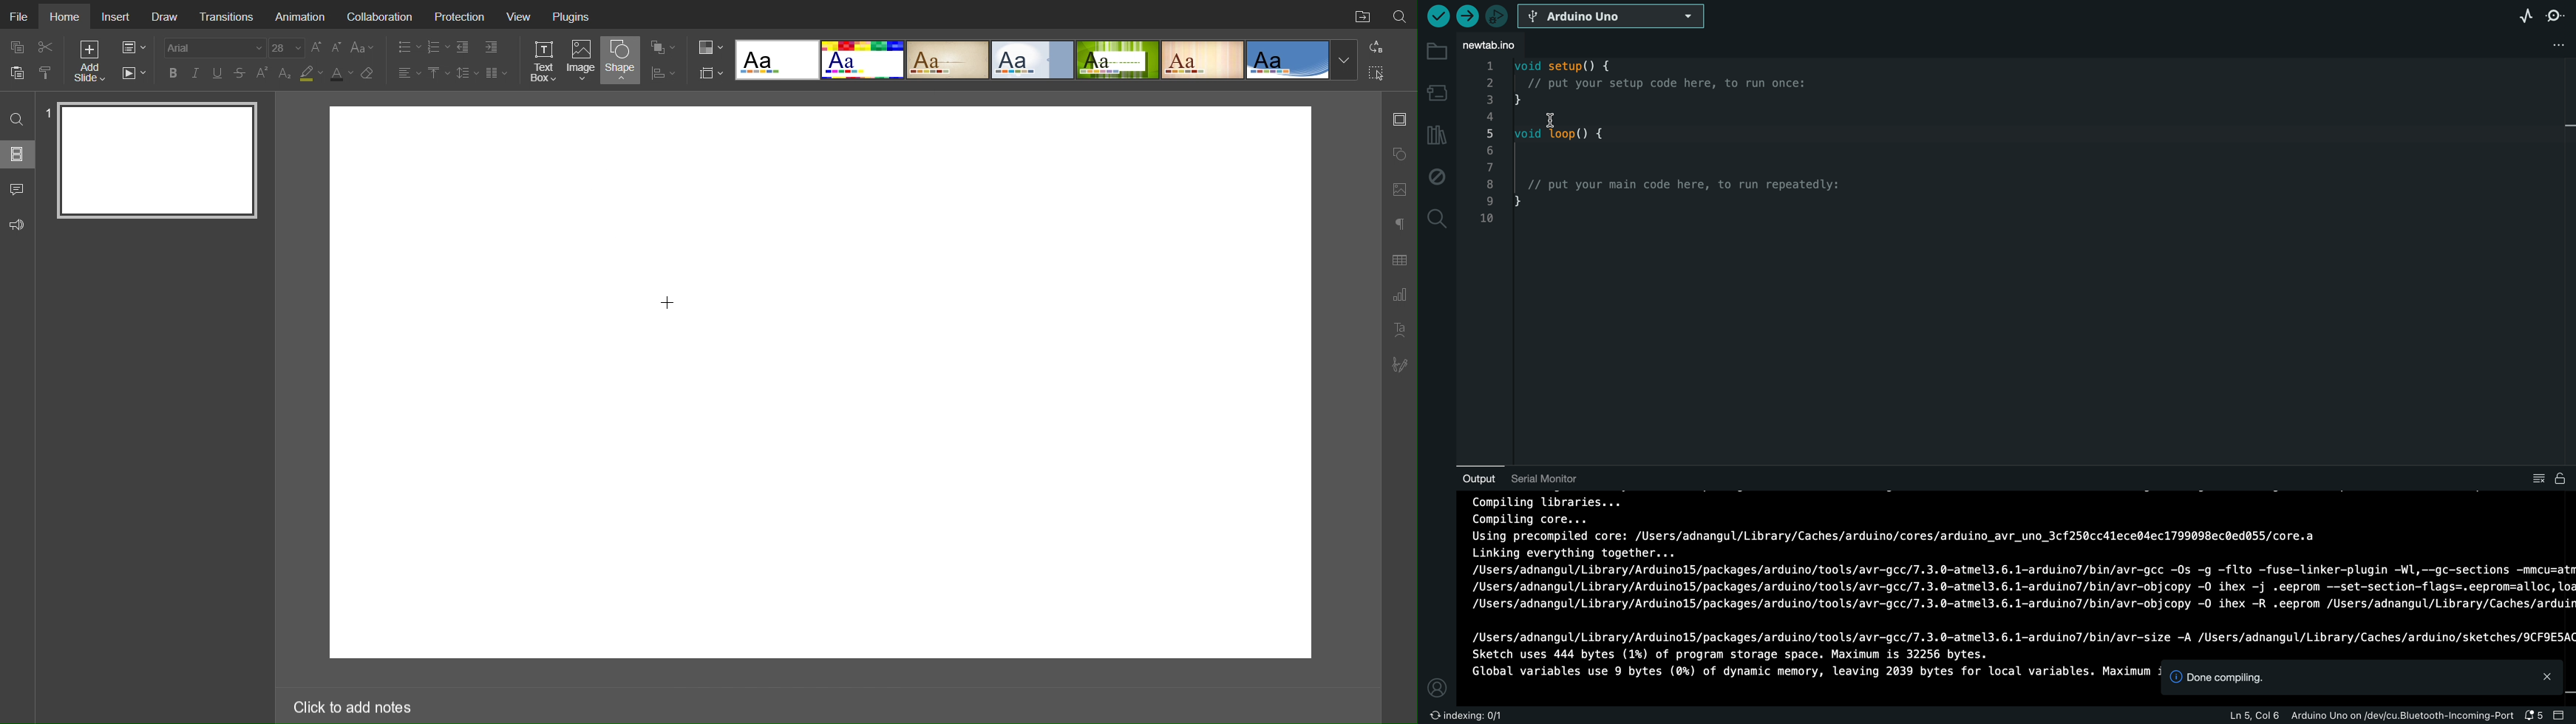 The height and width of the screenshot is (728, 2576). I want to click on Line Spacing, so click(467, 72).